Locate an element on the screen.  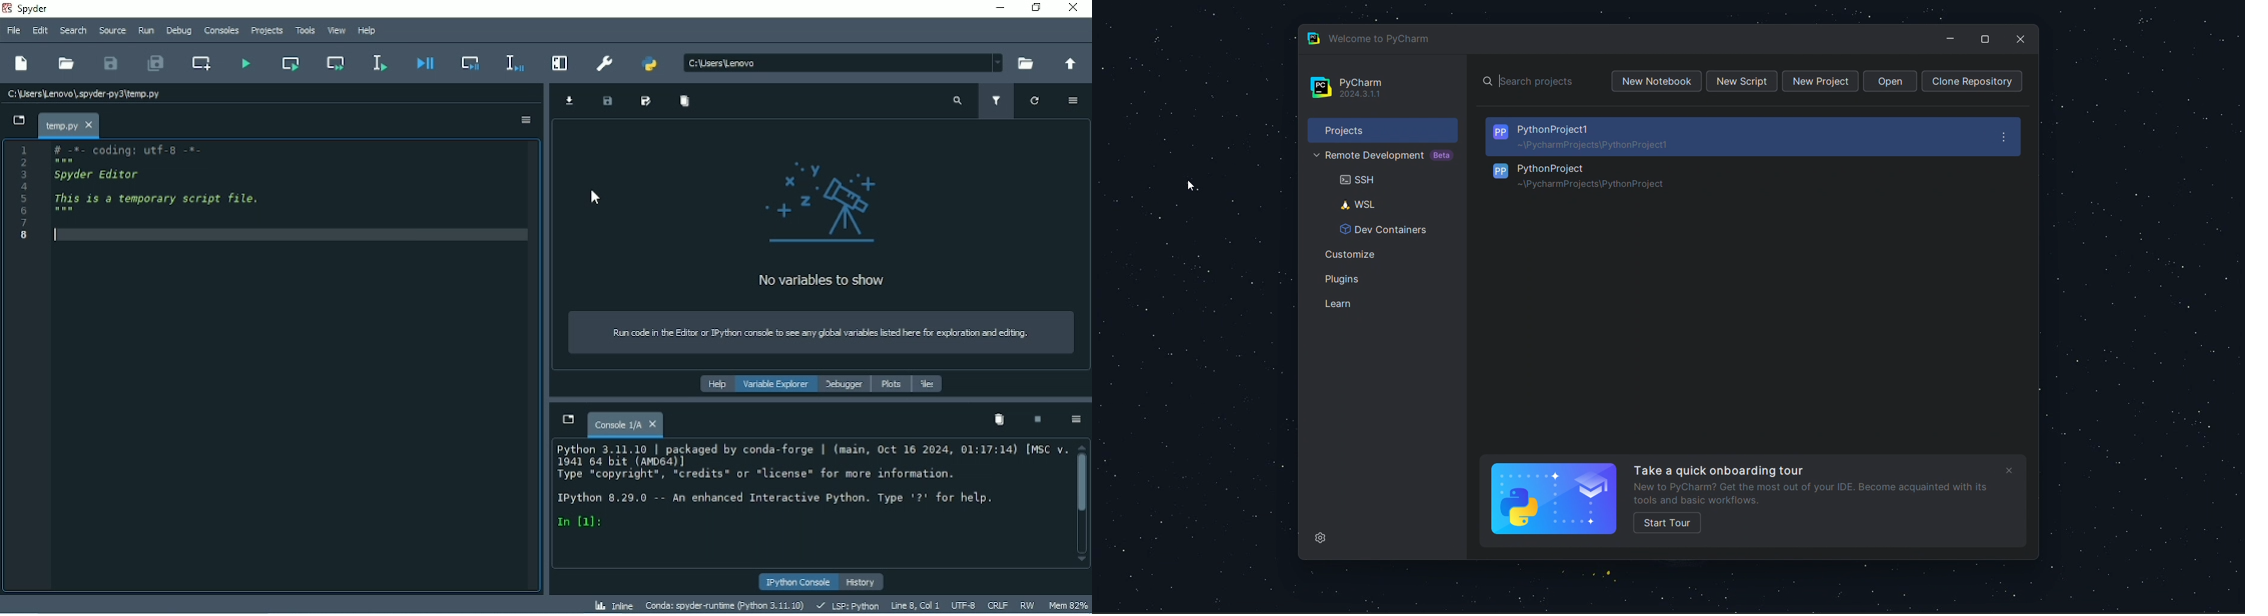
UTF is located at coordinates (963, 604).